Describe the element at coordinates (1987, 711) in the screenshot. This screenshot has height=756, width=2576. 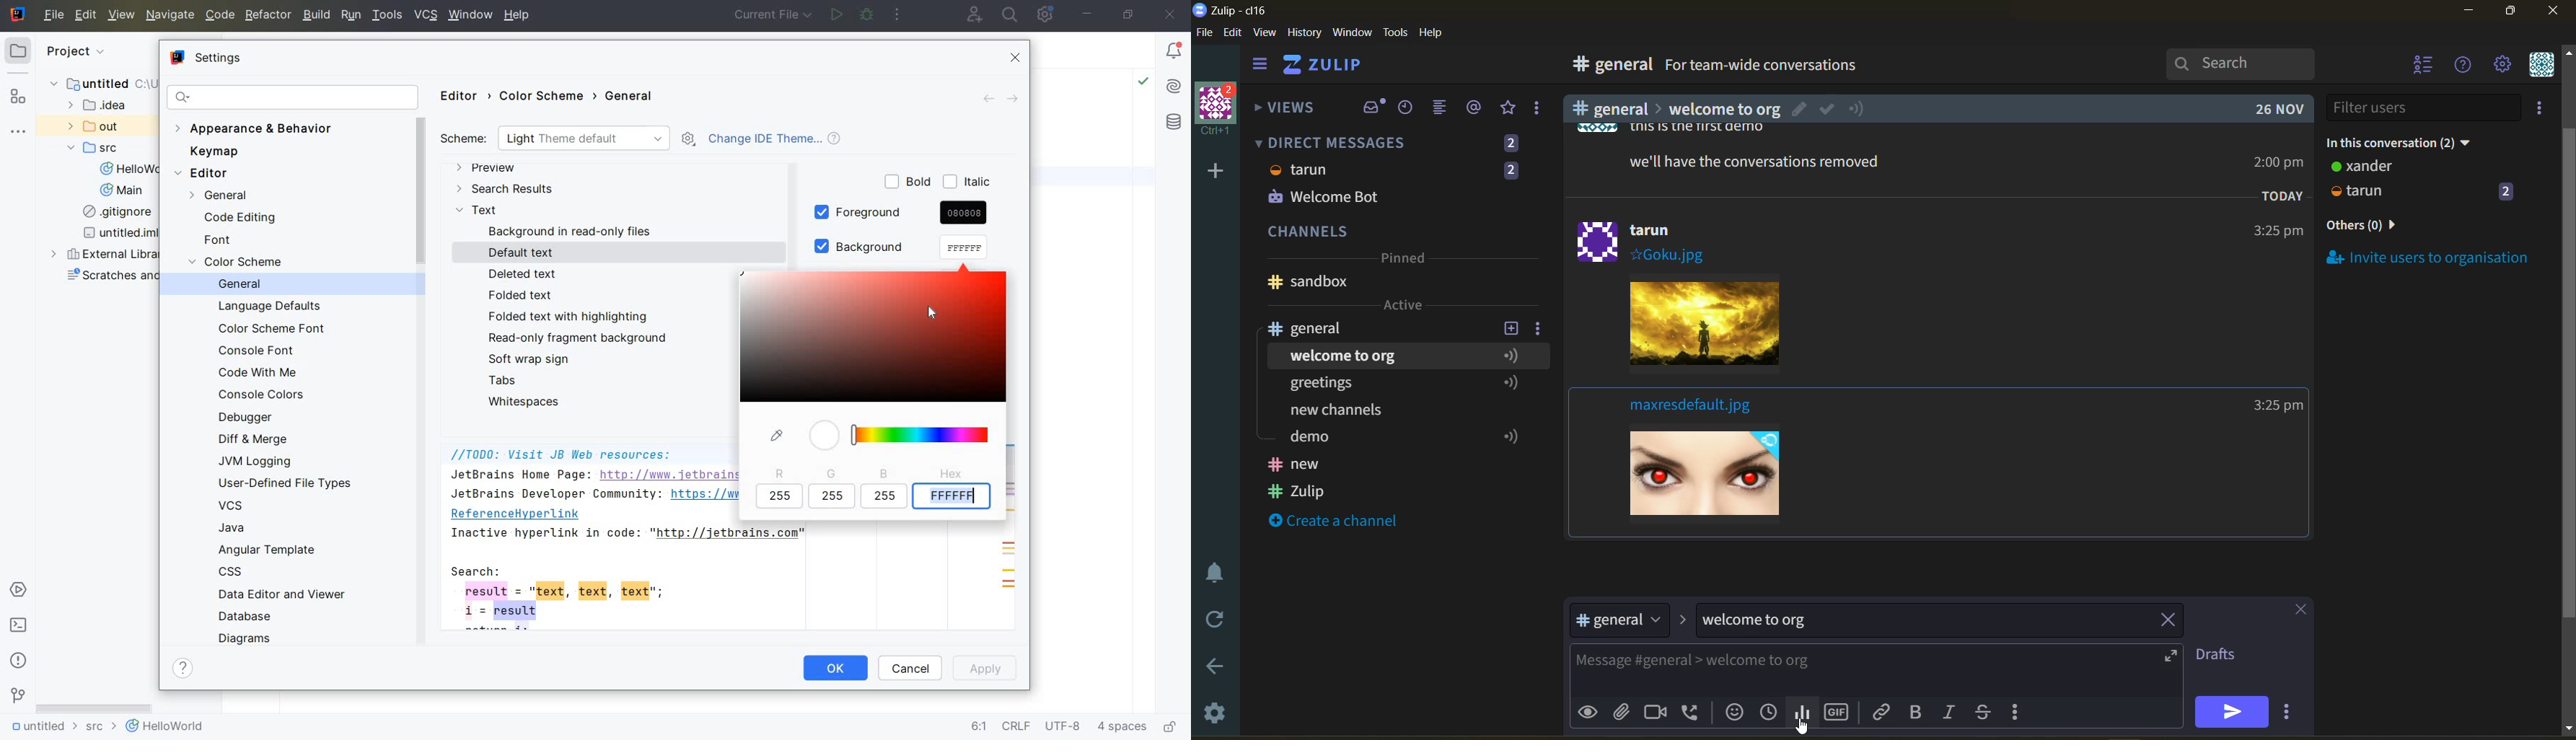
I see `strikethrough` at that location.